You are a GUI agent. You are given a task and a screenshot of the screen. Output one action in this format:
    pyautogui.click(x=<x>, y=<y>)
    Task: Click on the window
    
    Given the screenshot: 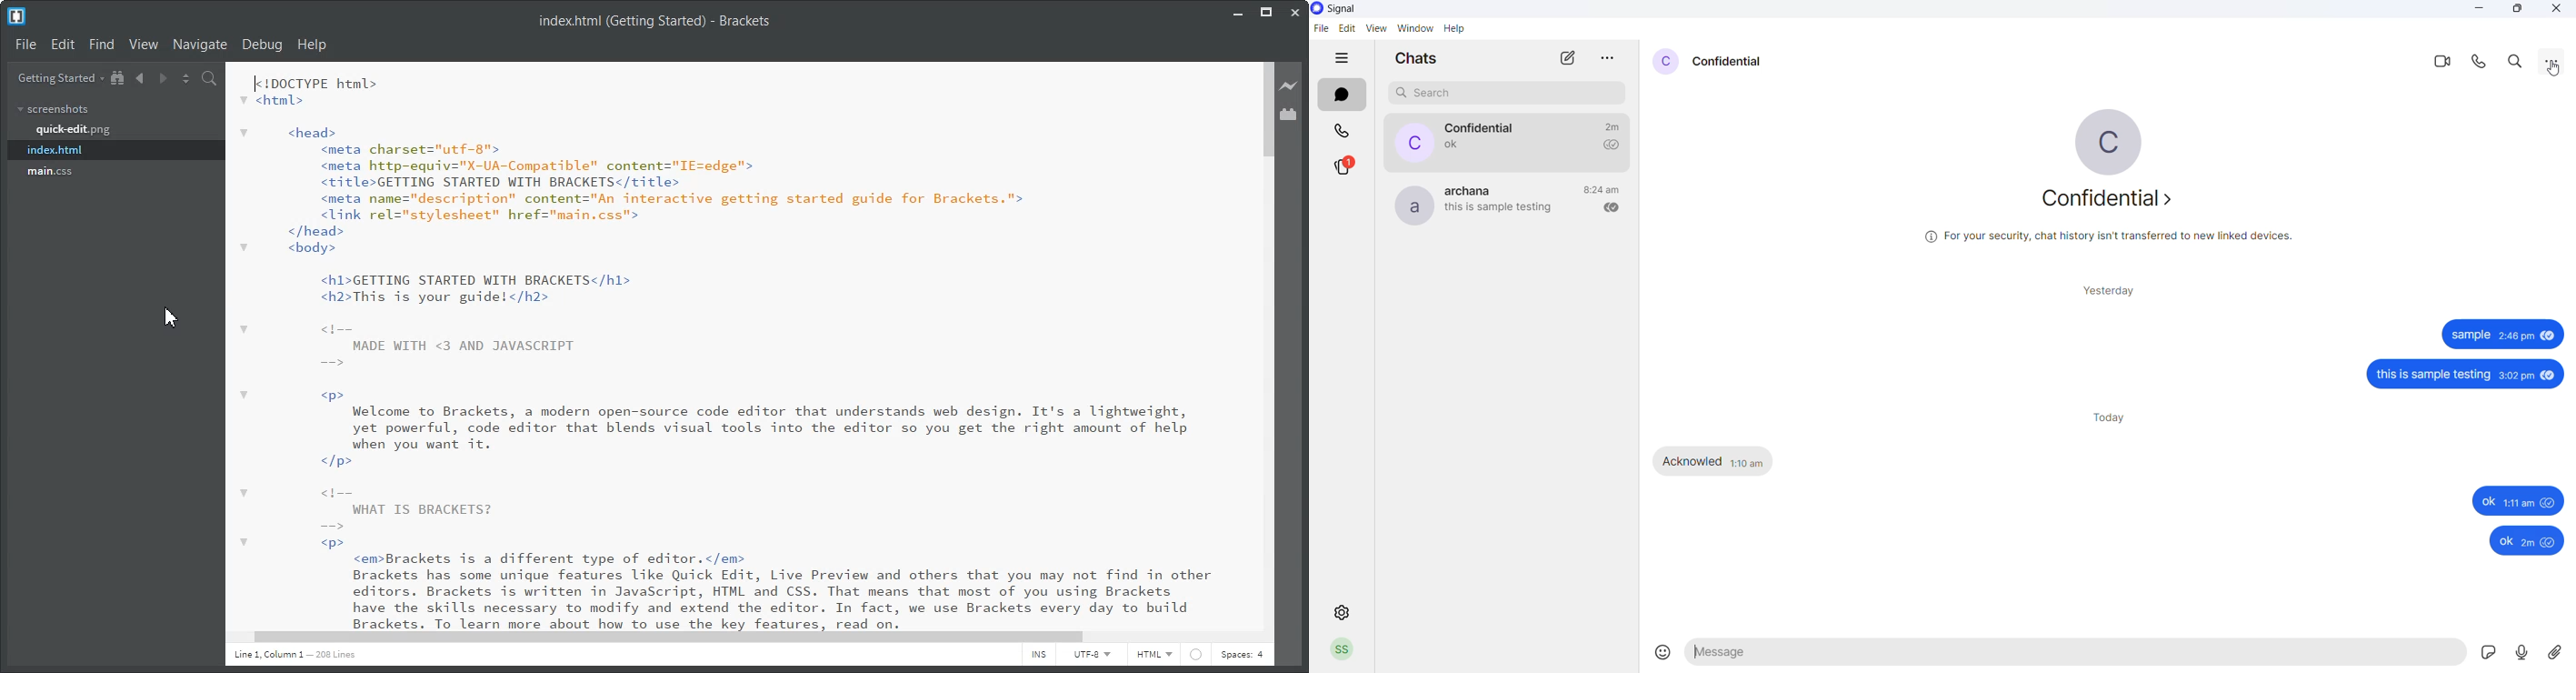 What is the action you would take?
    pyautogui.click(x=1415, y=28)
    